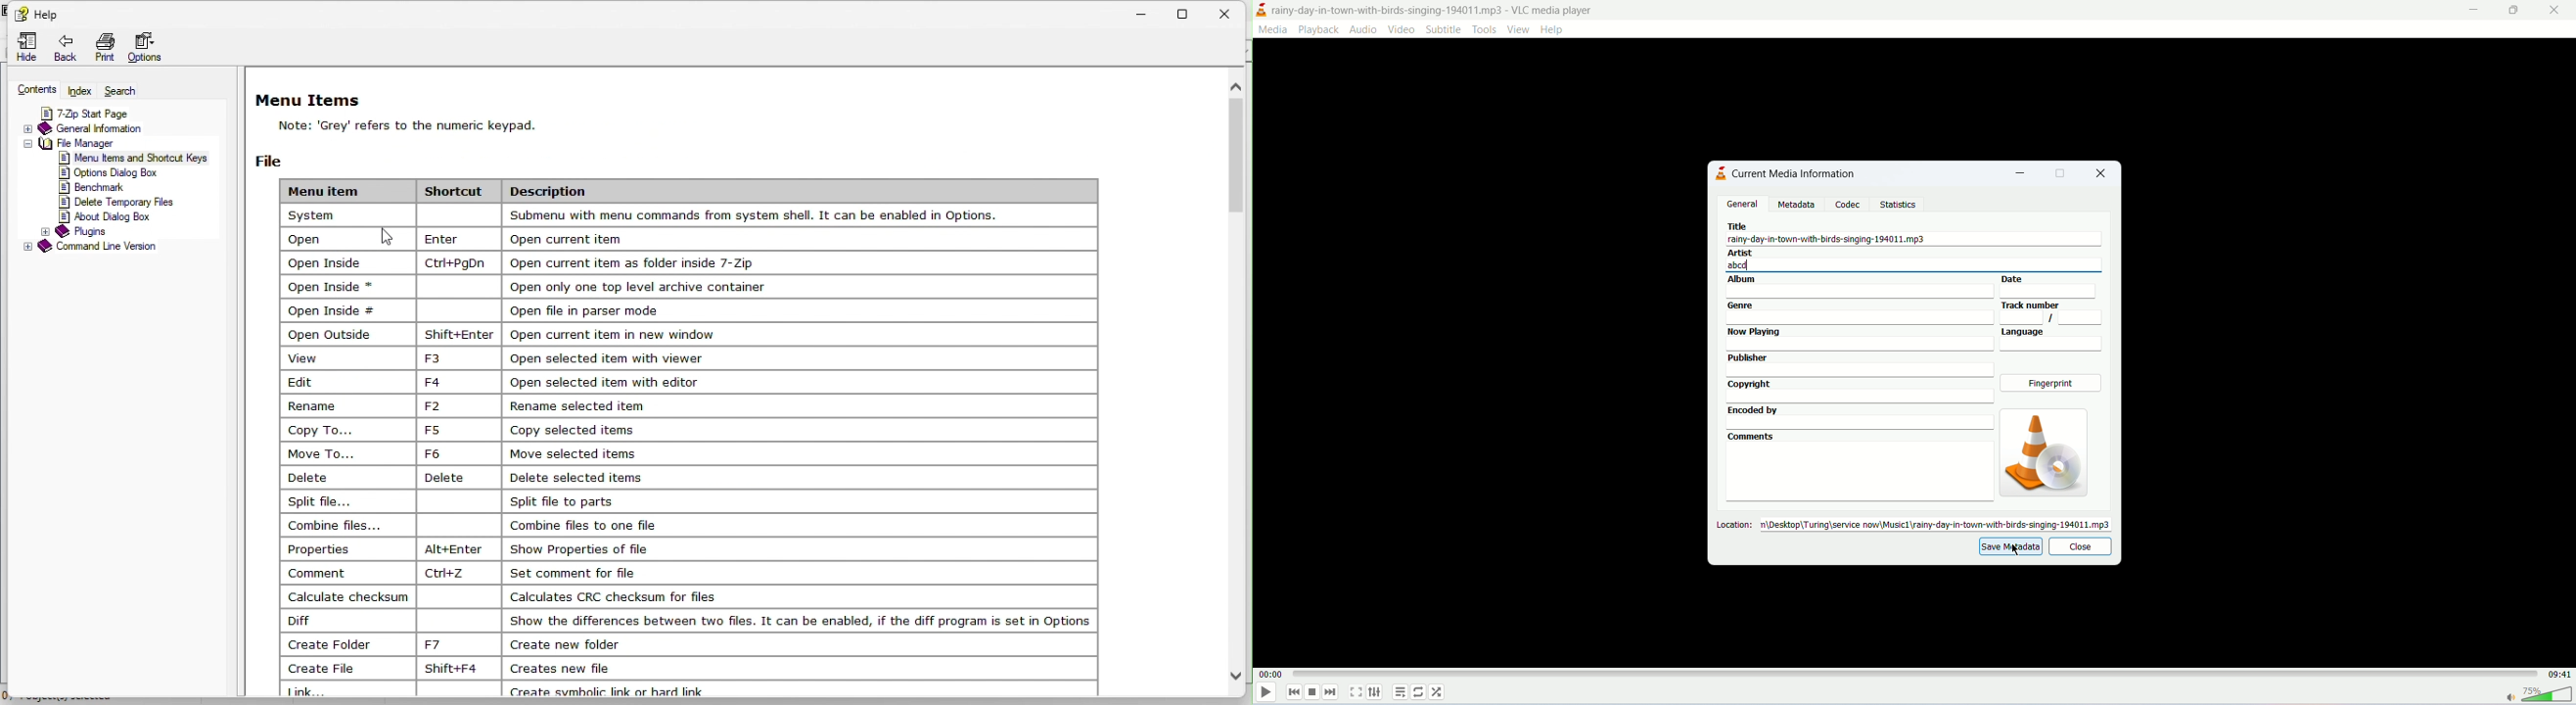 The height and width of the screenshot is (728, 2576). I want to click on | open | Enter | Open current item, so click(500, 237).